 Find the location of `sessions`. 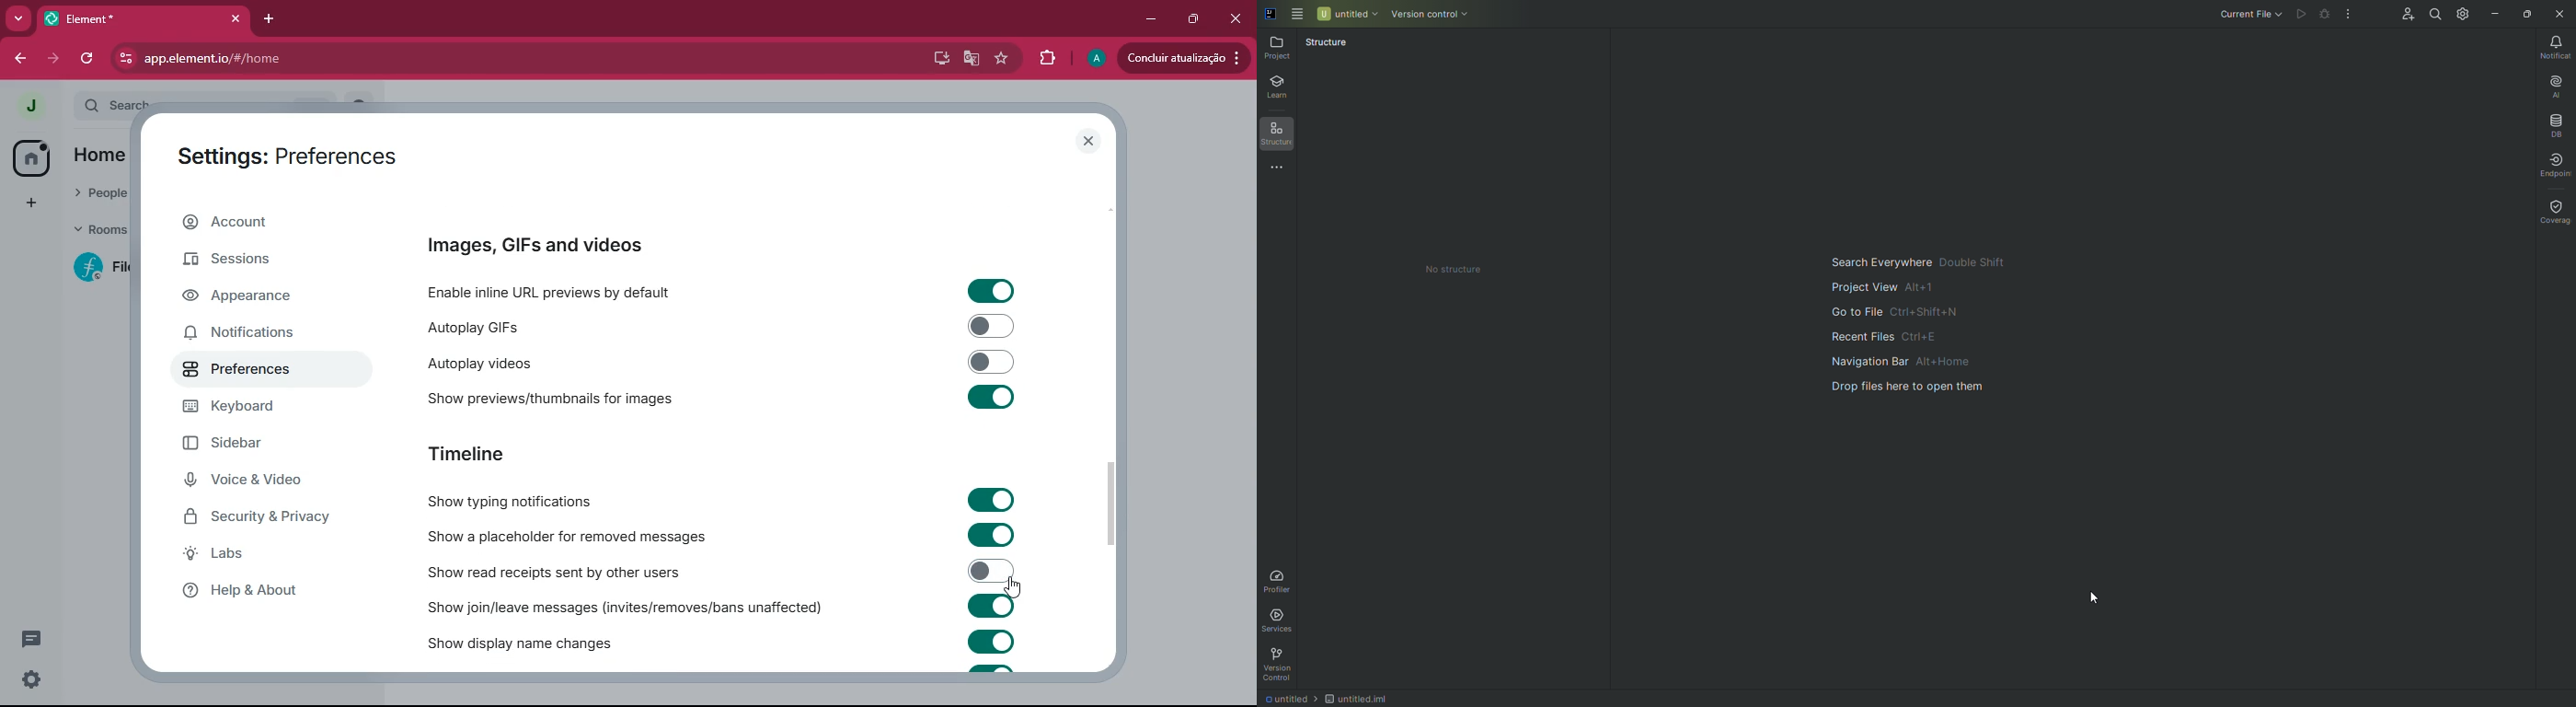

sessions is located at coordinates (264, 262).